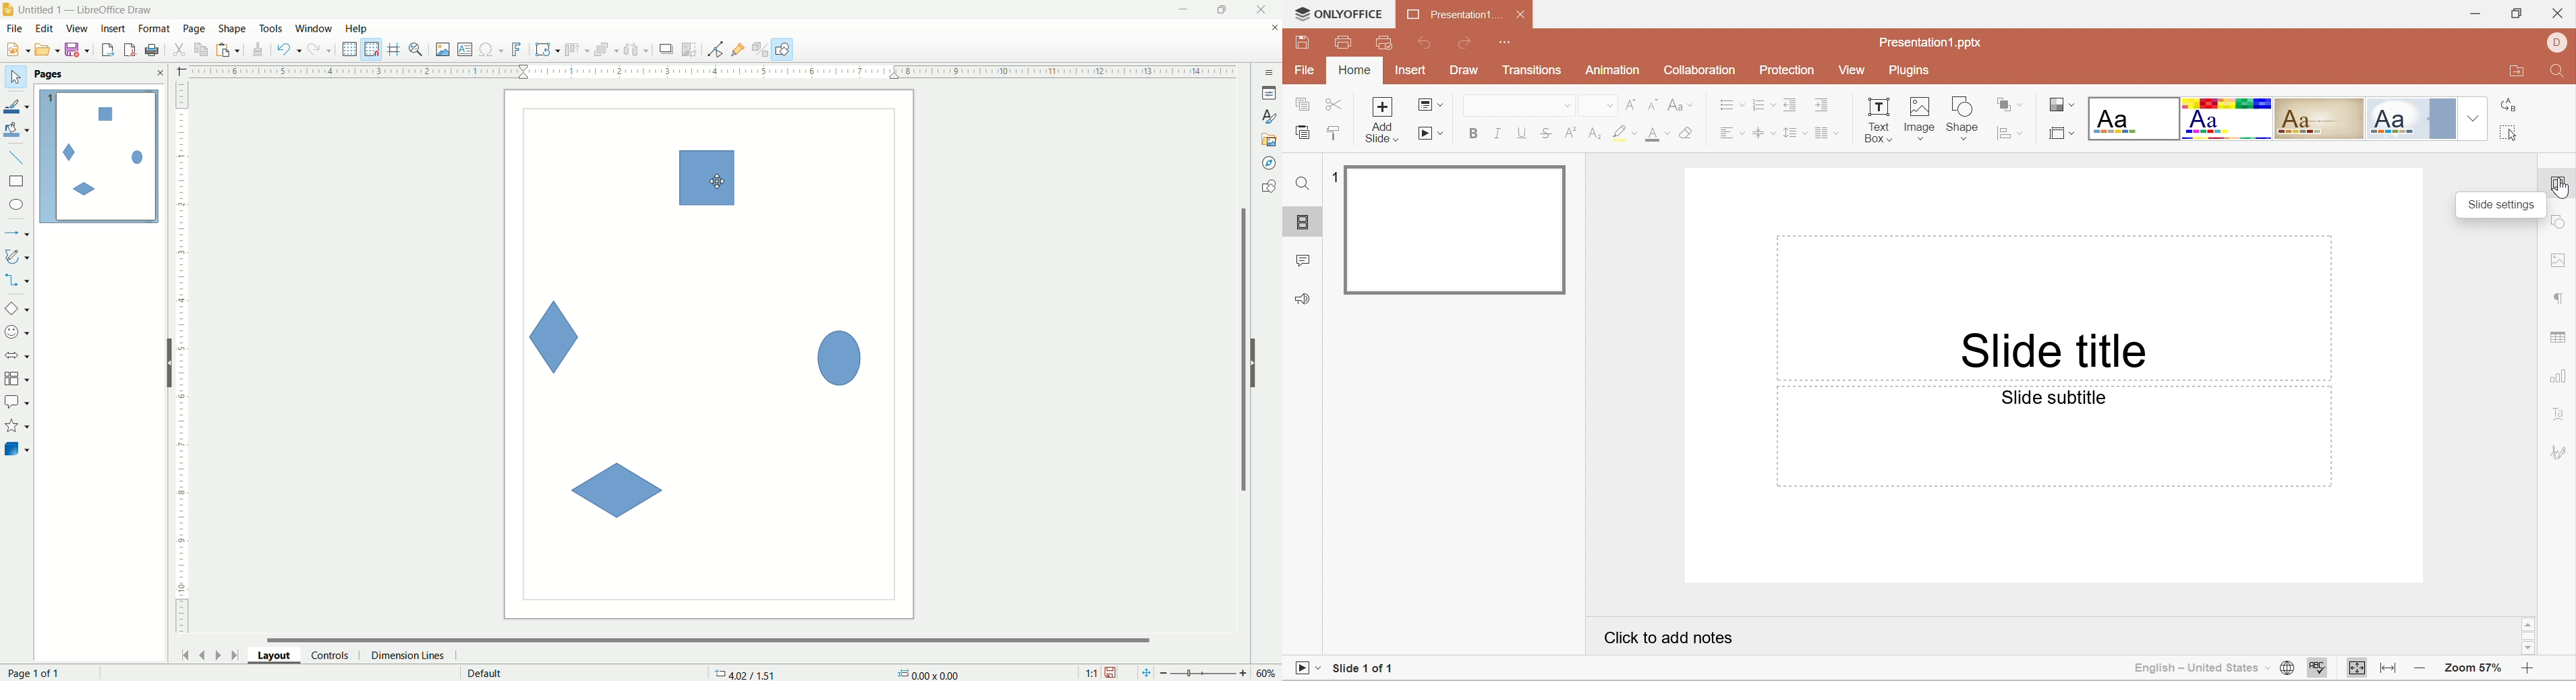  Describe the element at coordinates (183, 653) in the screenshot. I see `first page` at that location.